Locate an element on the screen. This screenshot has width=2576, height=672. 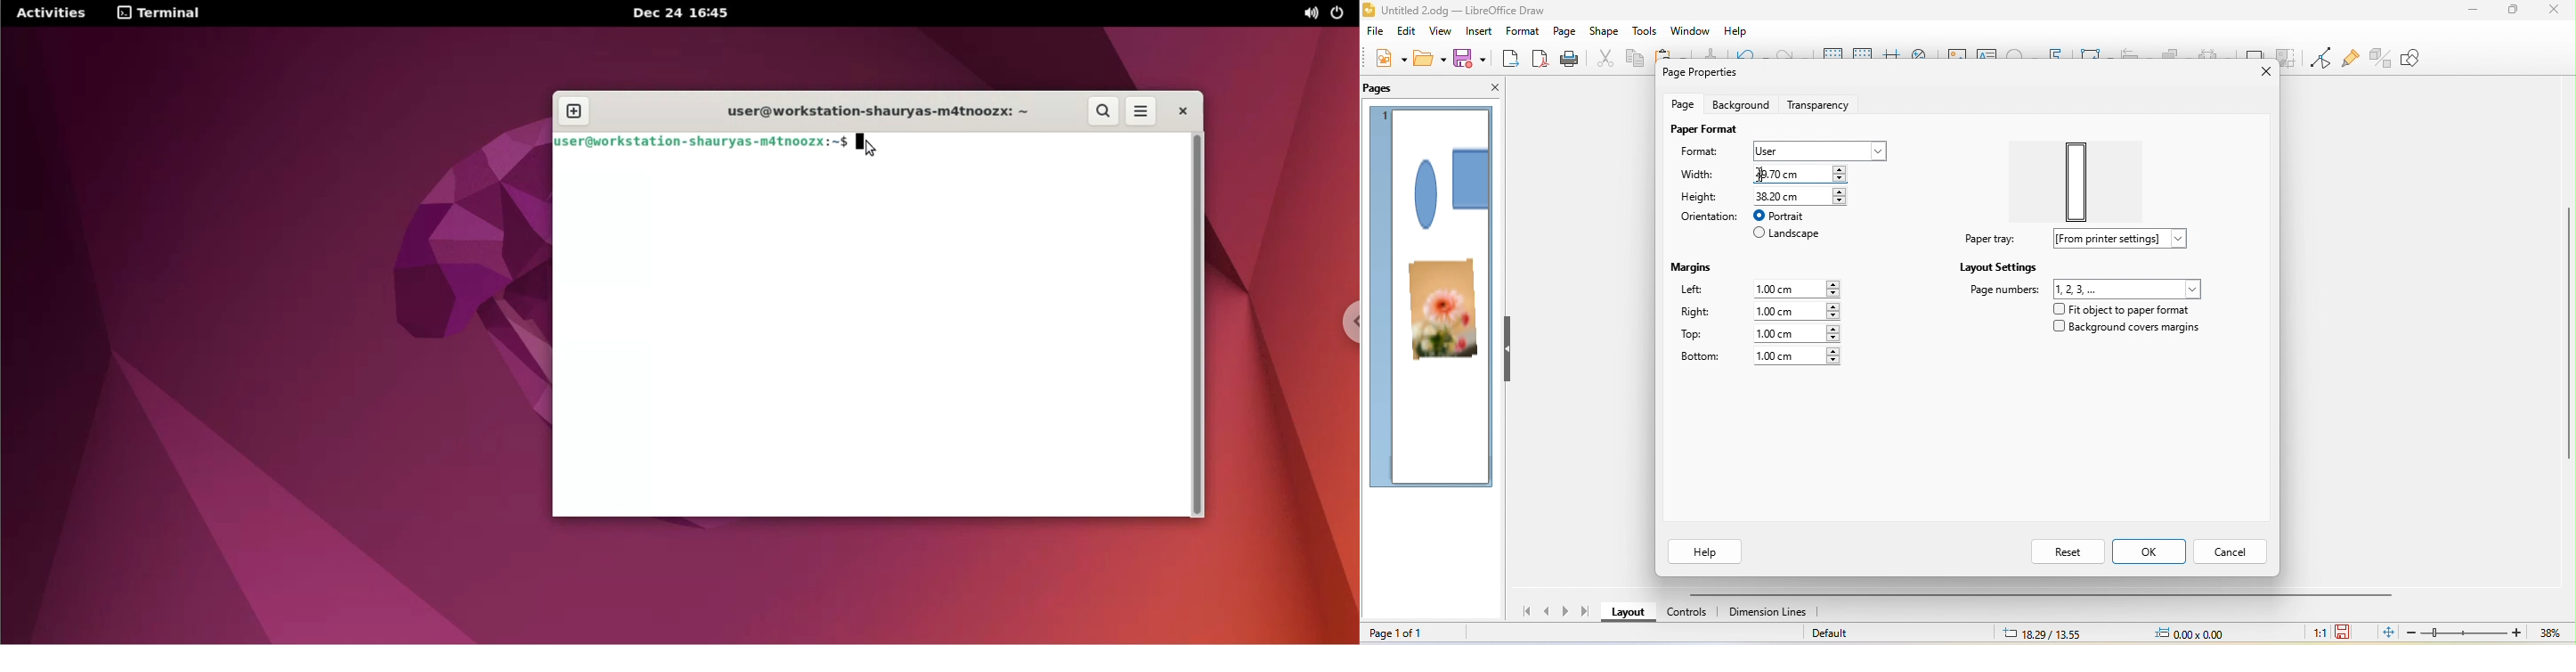
clone formatting is located at coordinates (1716, 53).